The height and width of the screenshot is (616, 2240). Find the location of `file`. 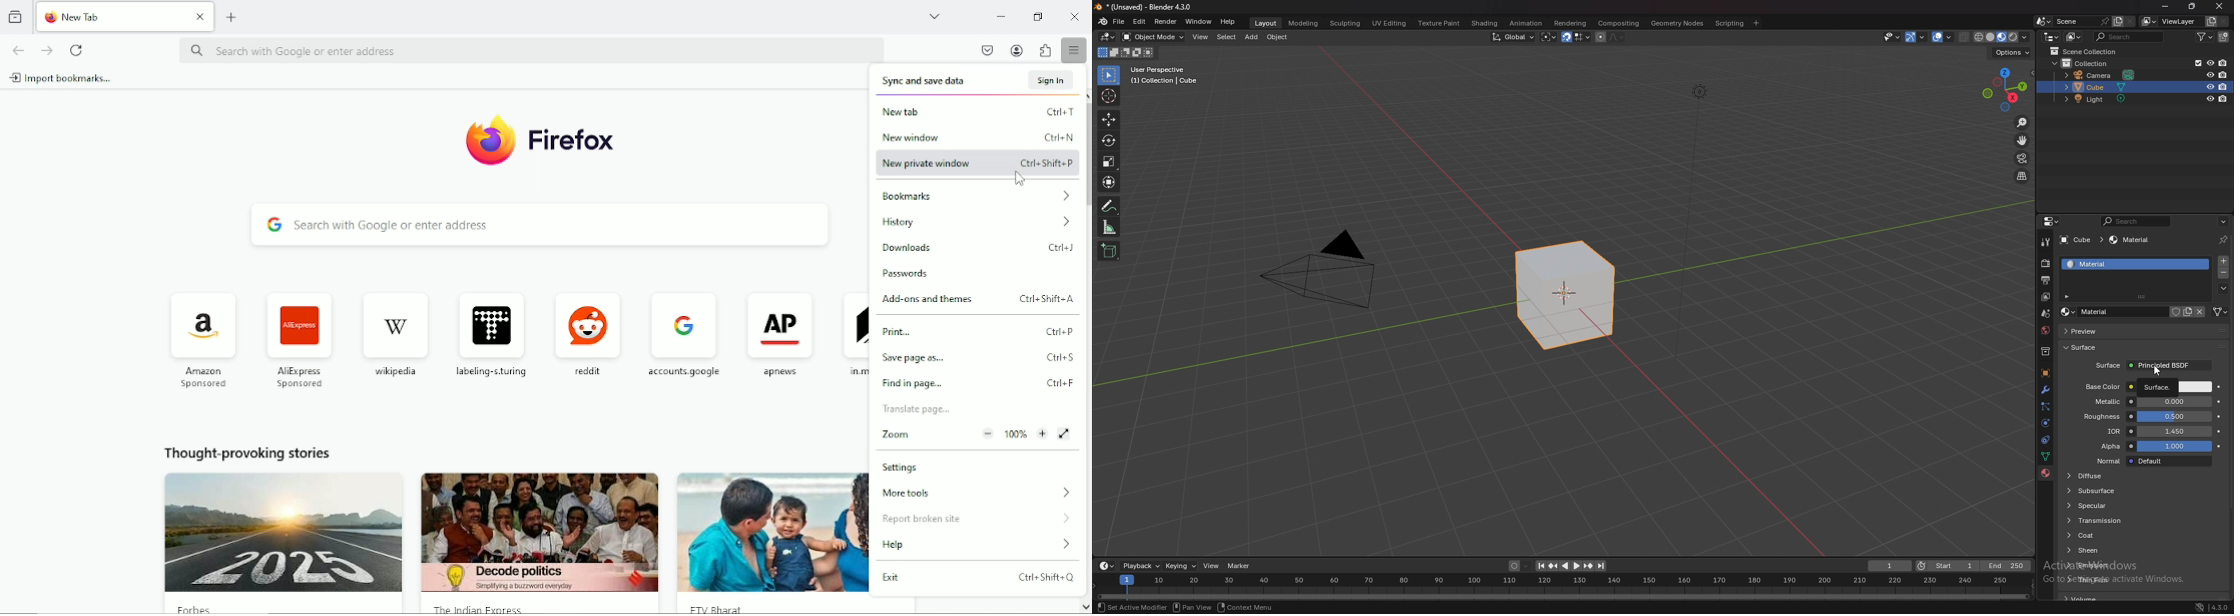

file is located at coordinates (1121, 21).